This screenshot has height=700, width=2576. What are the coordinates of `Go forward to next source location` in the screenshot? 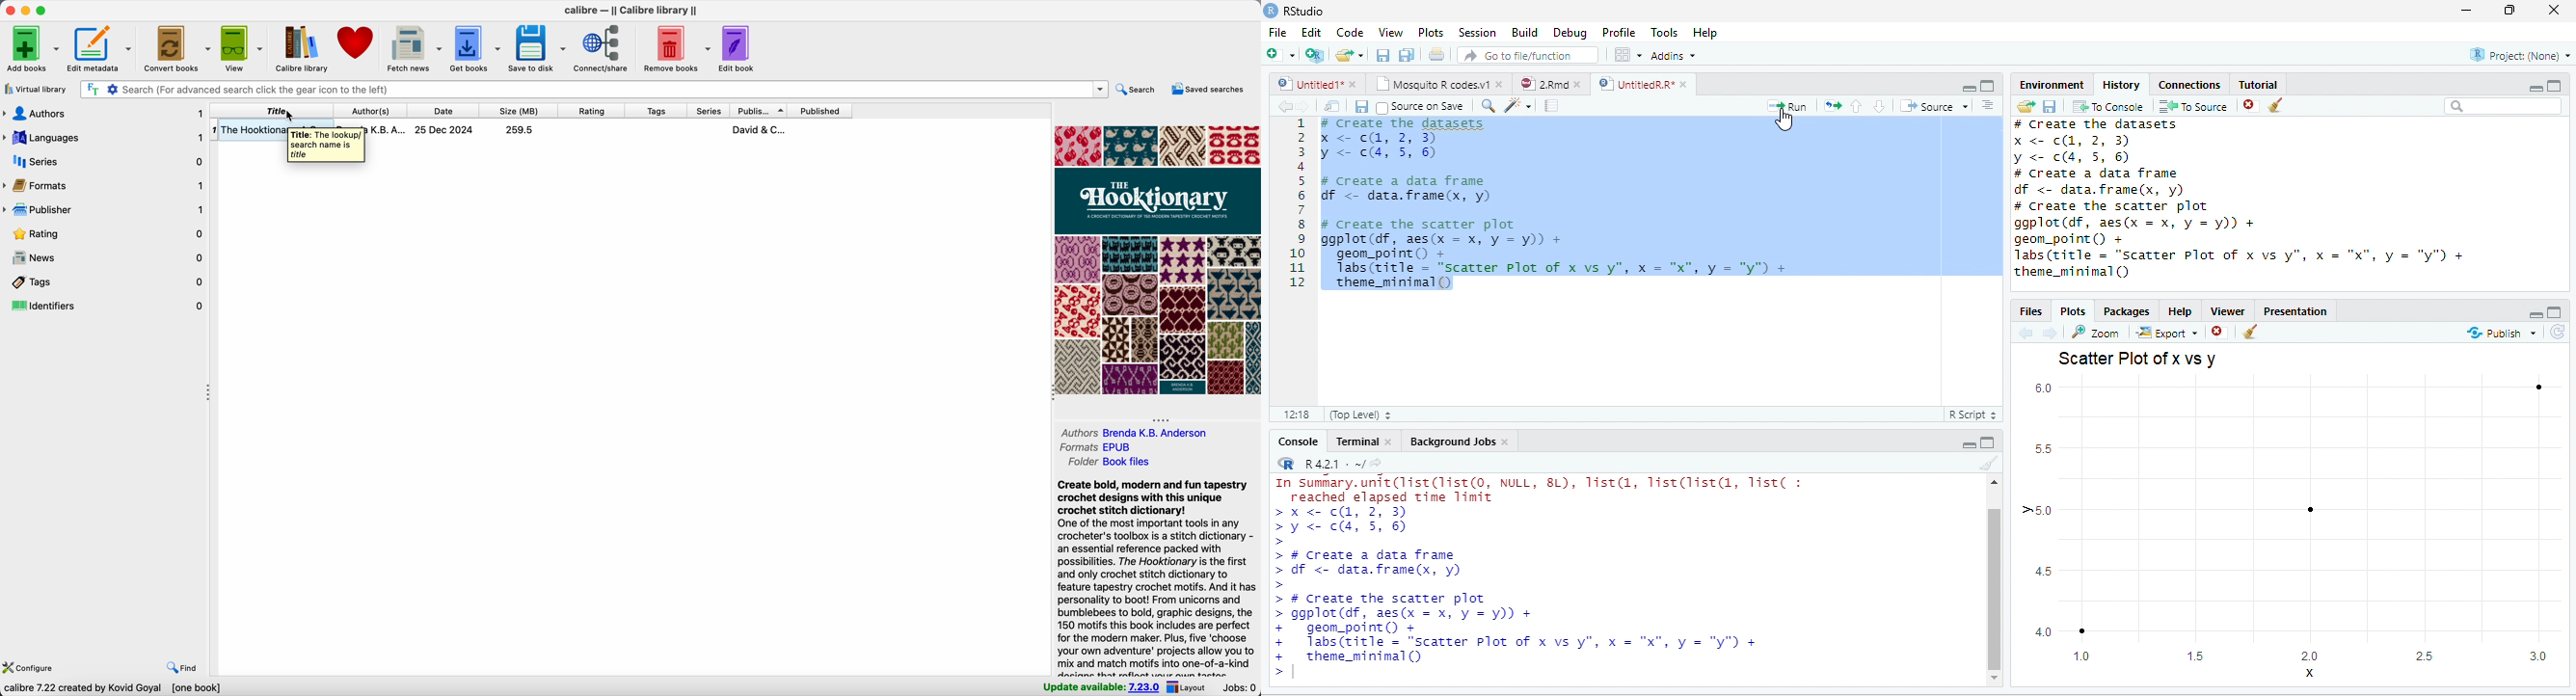 It's located at (1303, 107).